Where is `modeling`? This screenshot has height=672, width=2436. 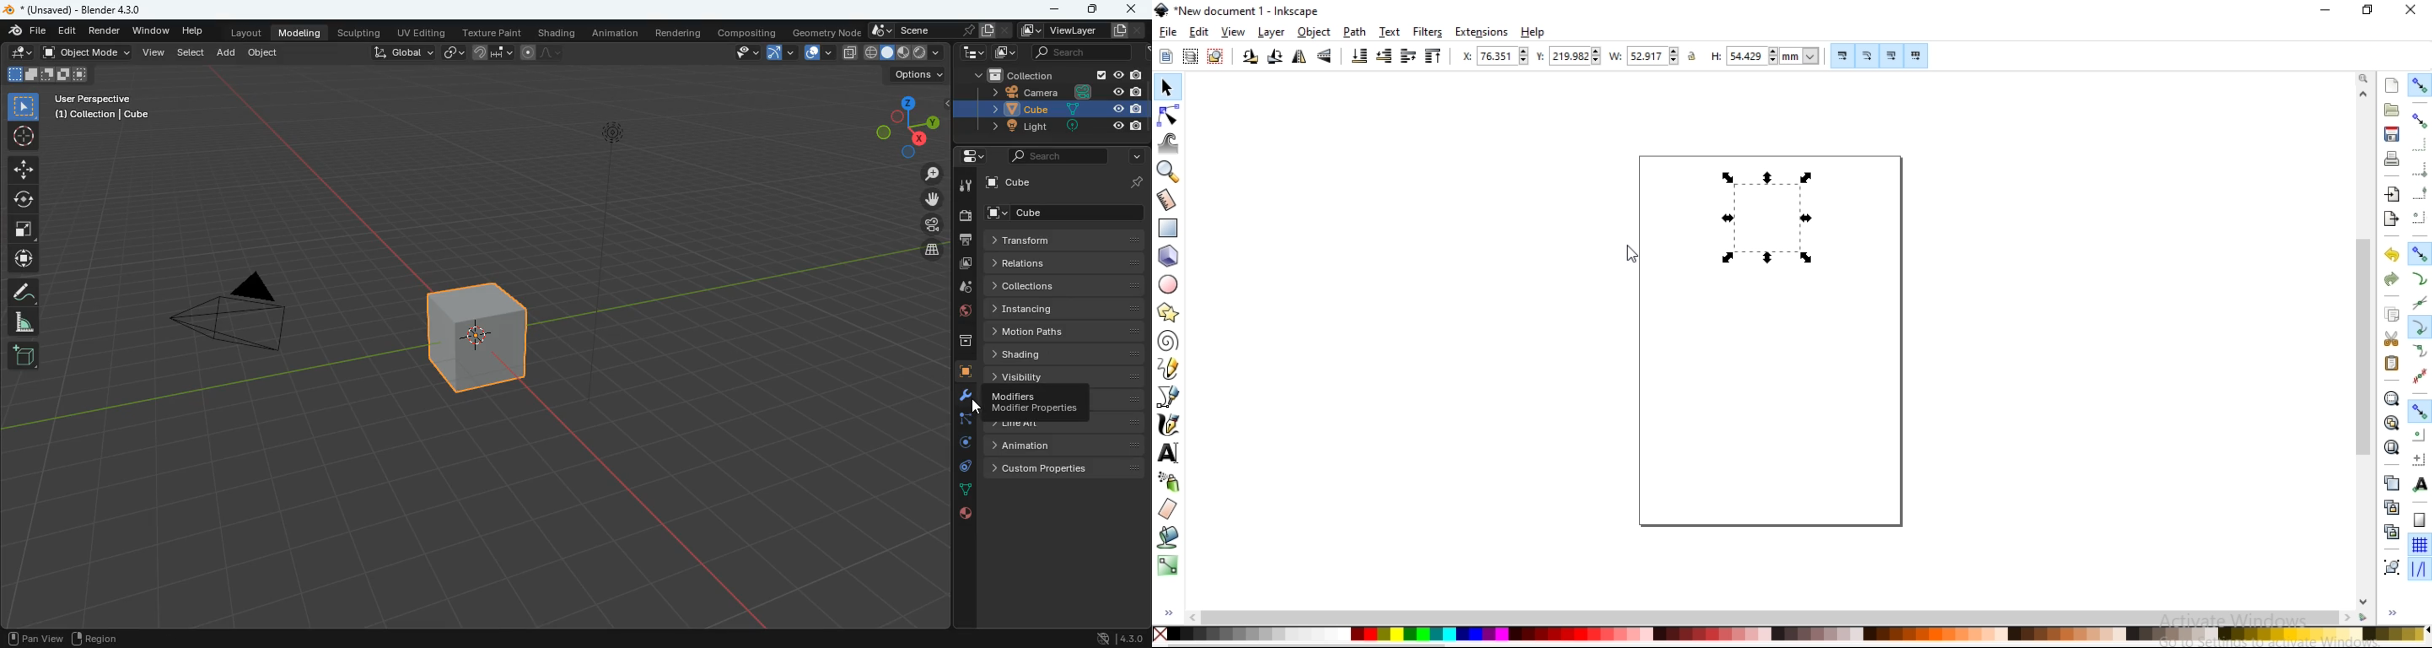 modeling is located at coordinates (300, 32).